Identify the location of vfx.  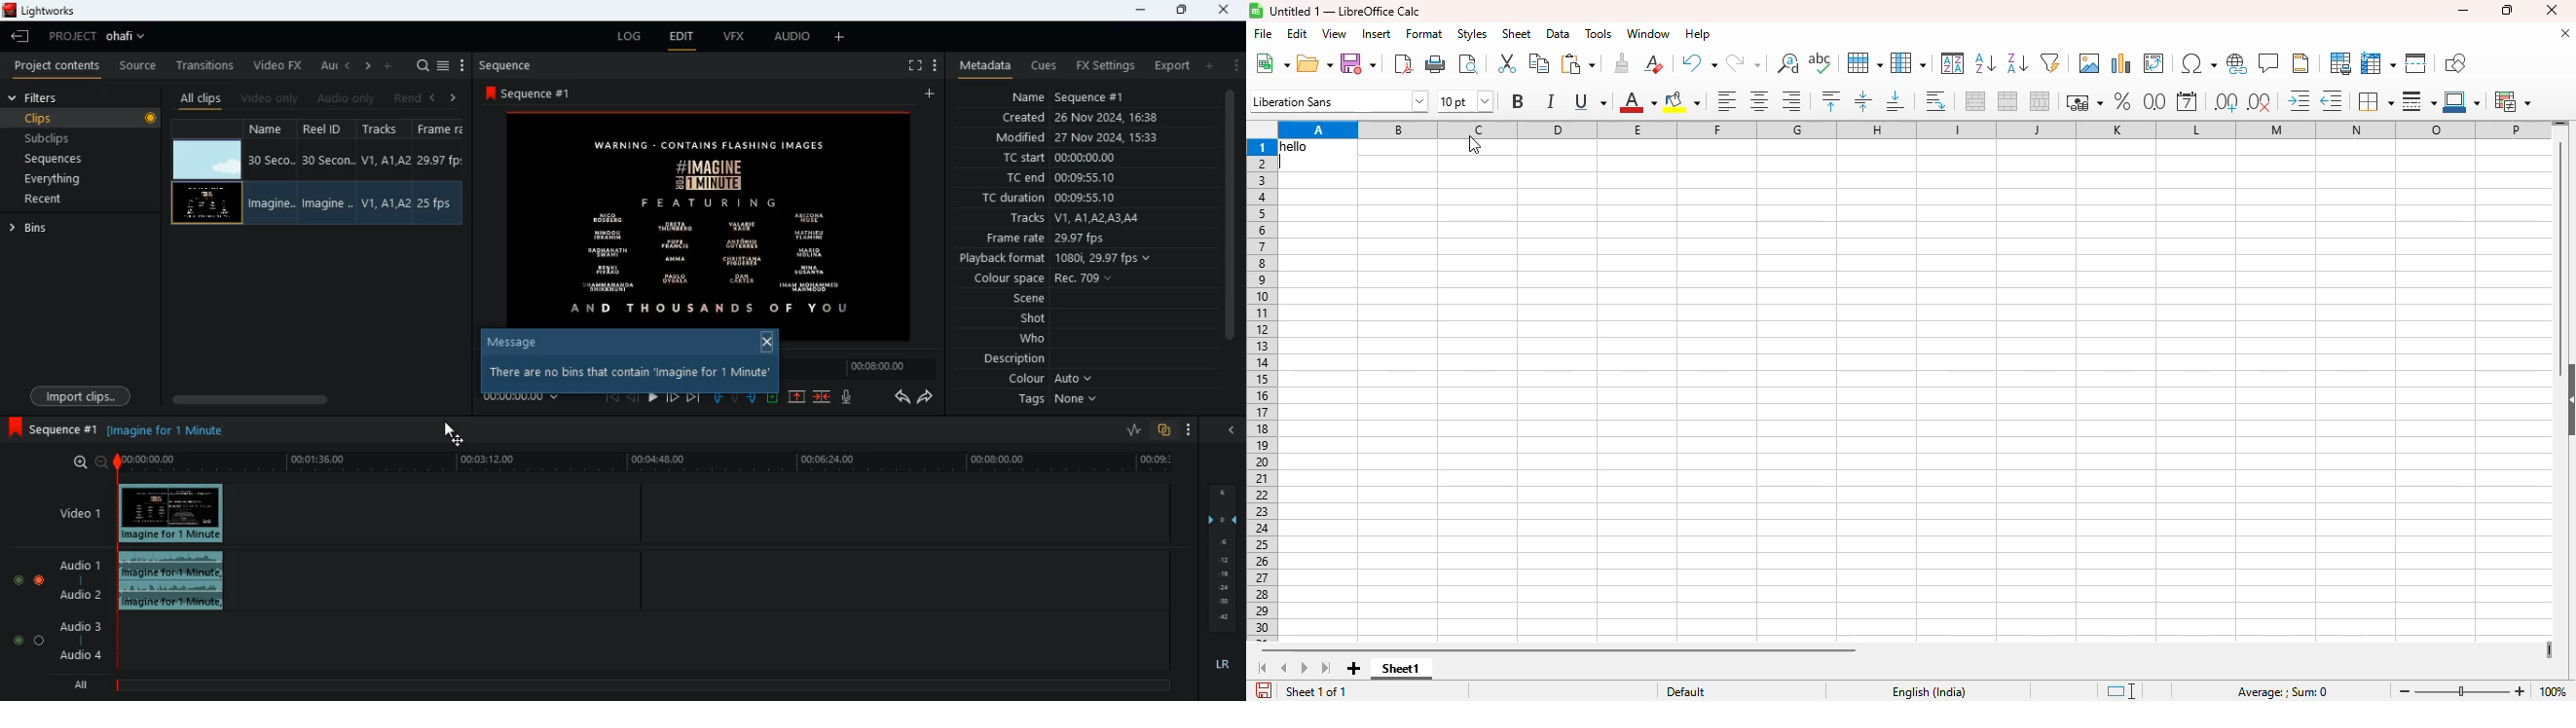
(740, 40).